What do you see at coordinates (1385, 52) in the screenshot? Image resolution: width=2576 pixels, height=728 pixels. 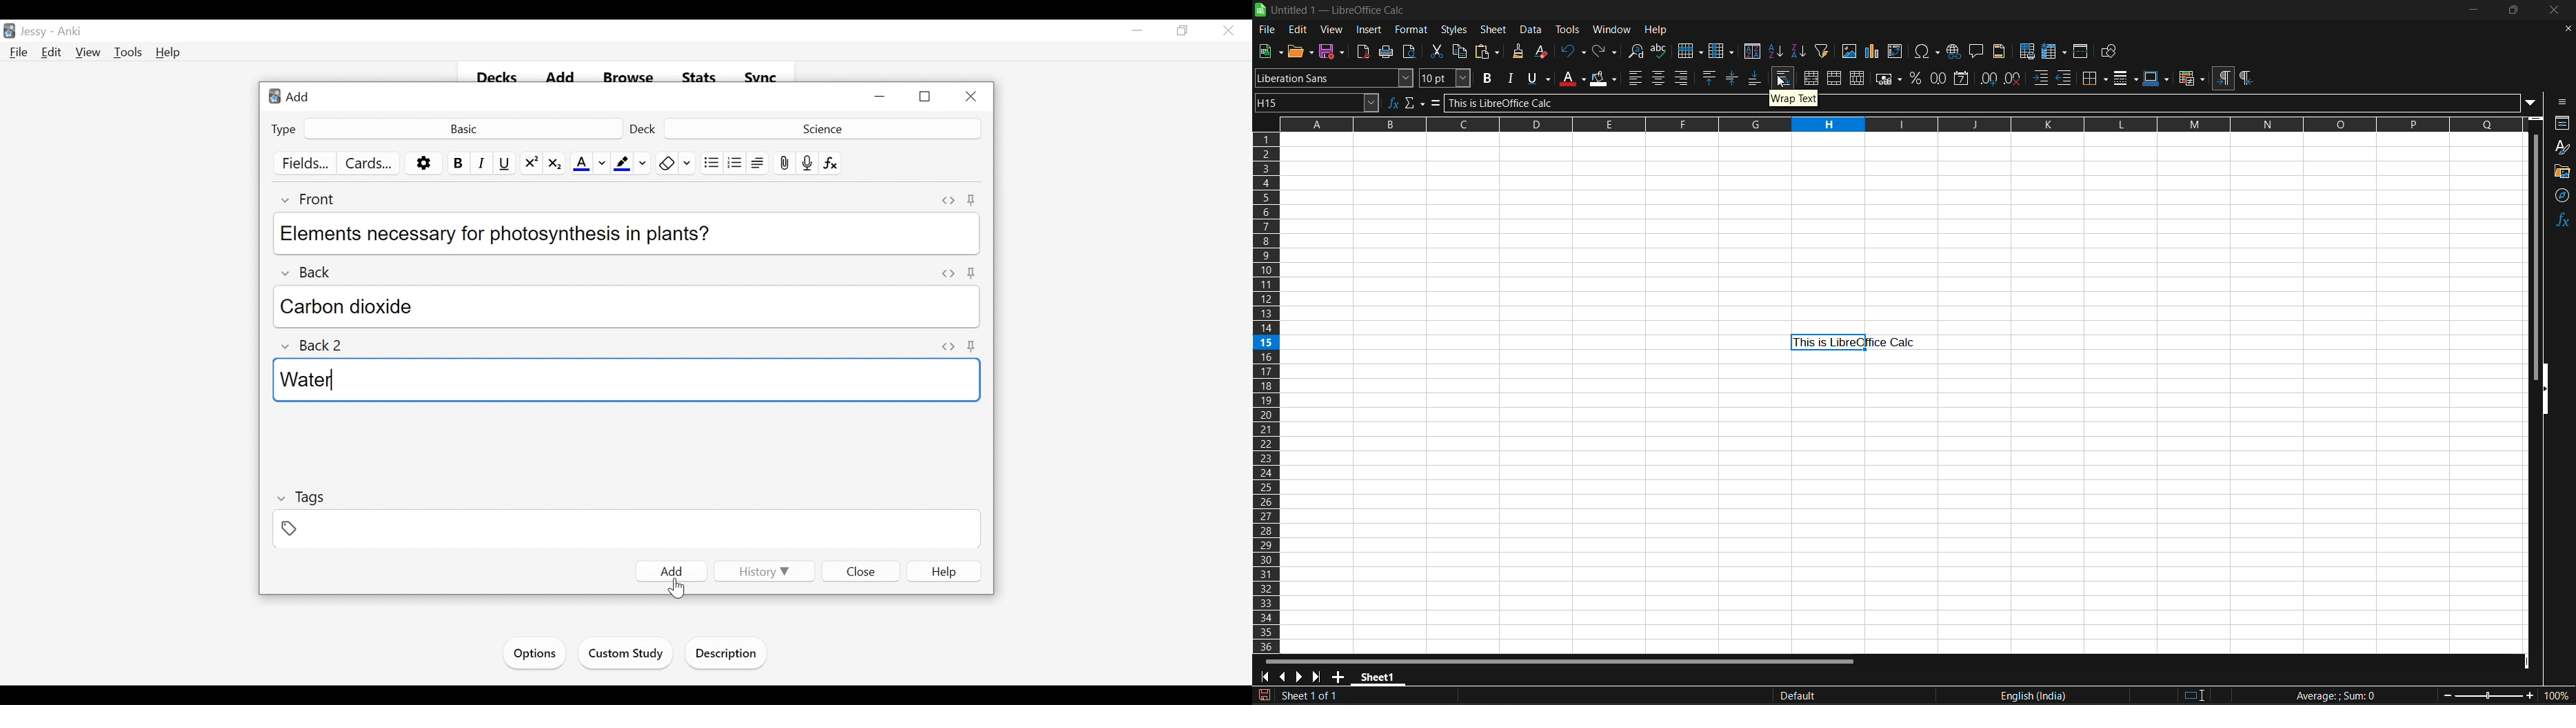 I see `print` at bounding box center [1385, 52].